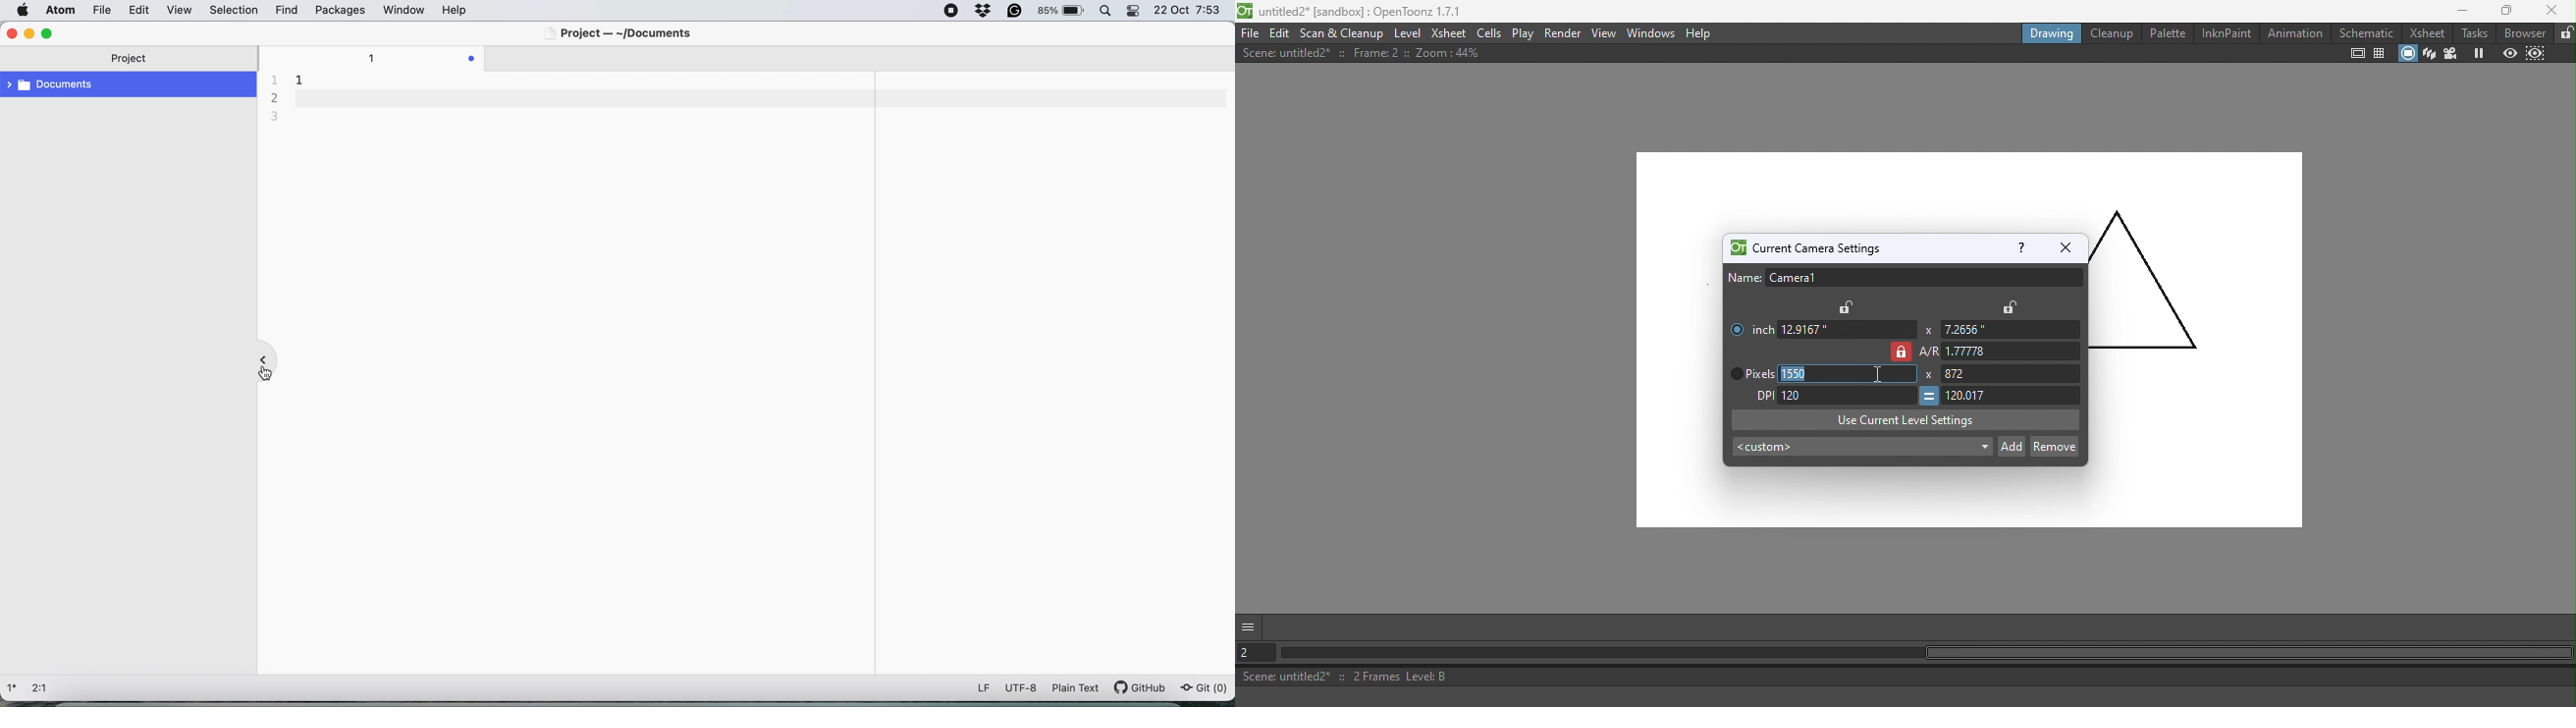  What do you see at coordinates (1878, 373) in the screenshot?
I see `insertion cursor` at bounding box center [1878, 373].